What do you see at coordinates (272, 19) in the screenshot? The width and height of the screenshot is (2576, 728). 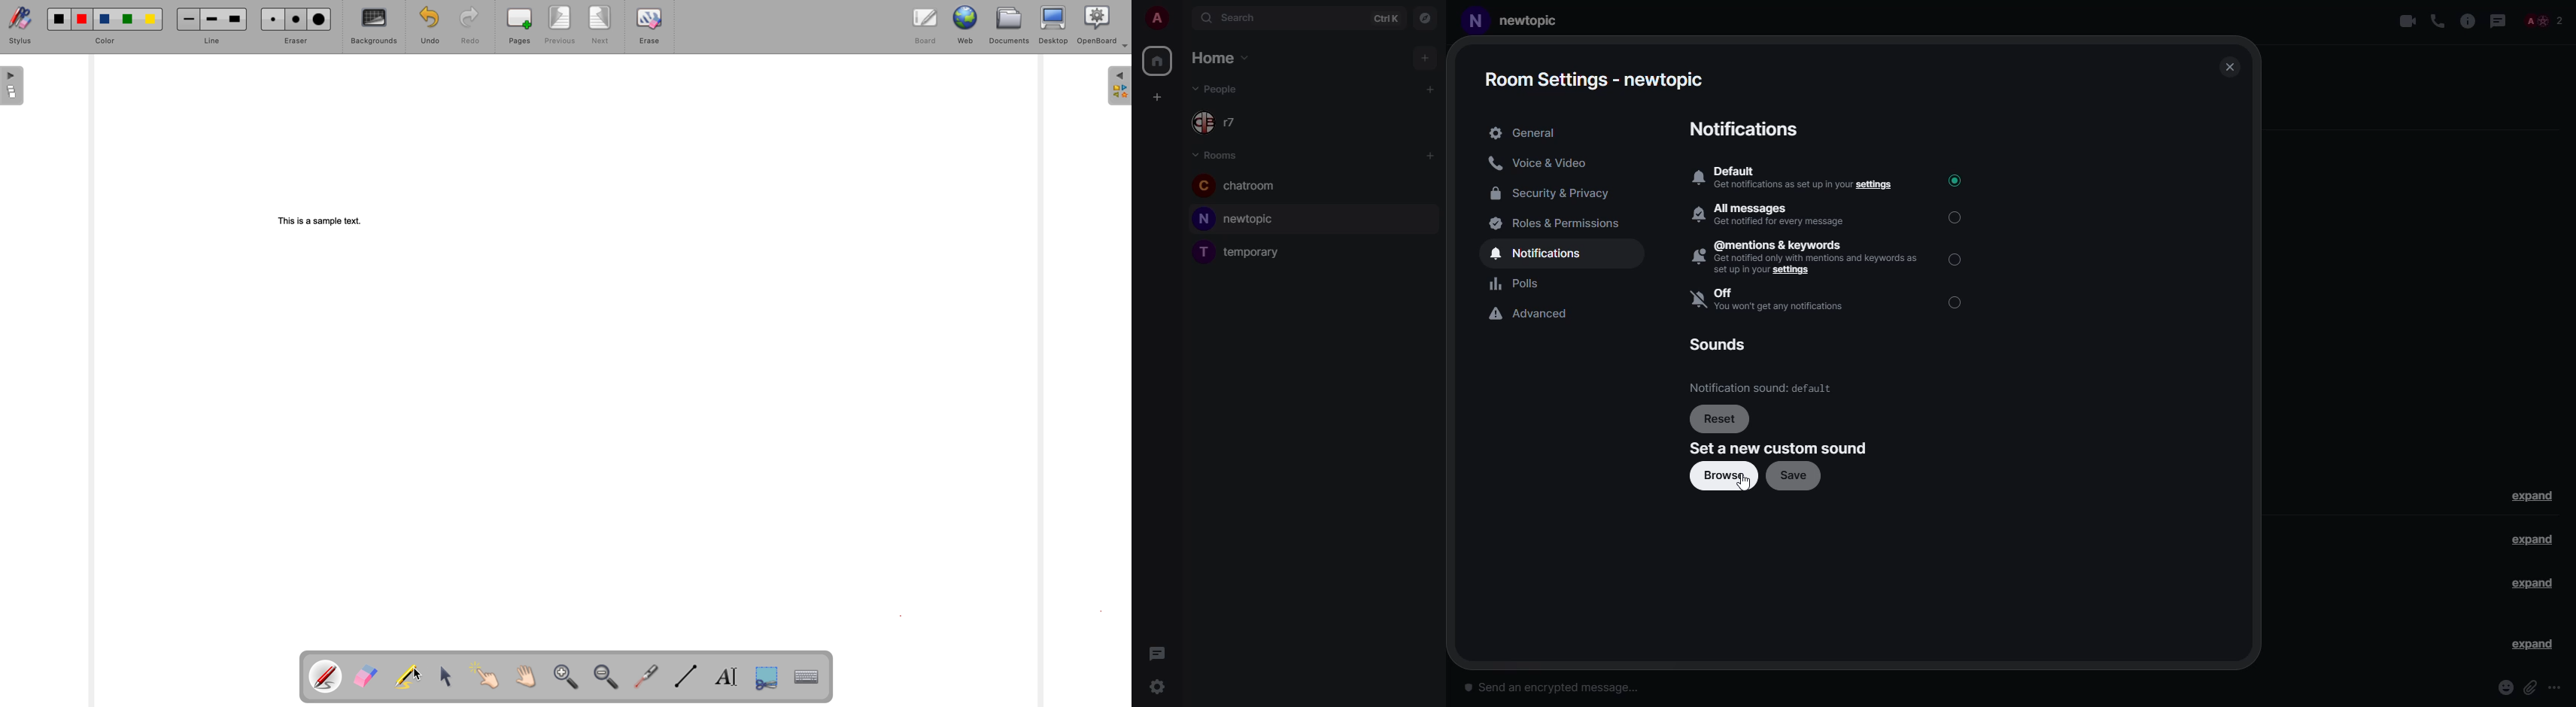 I see `Small eraser` at bounding box center [272, 19].